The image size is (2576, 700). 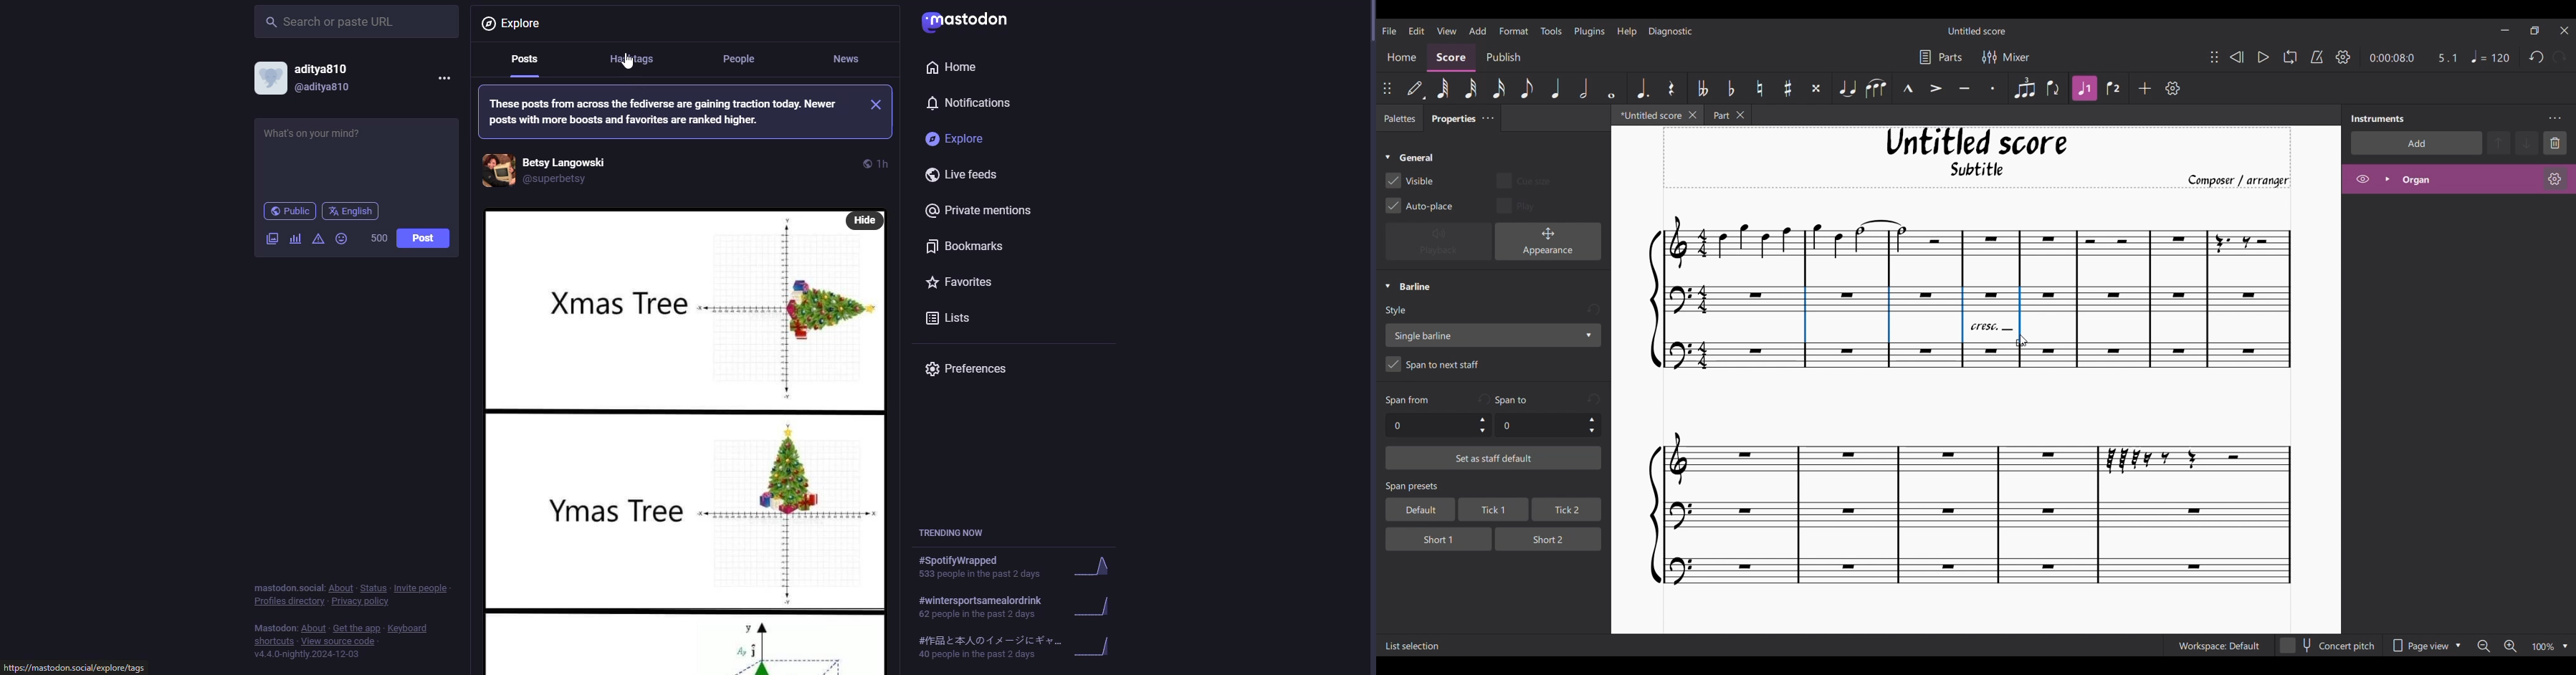 What do you see at coordinates (513, 24) in the screenshot?
I see `explore` at bounding box center [513, 24].